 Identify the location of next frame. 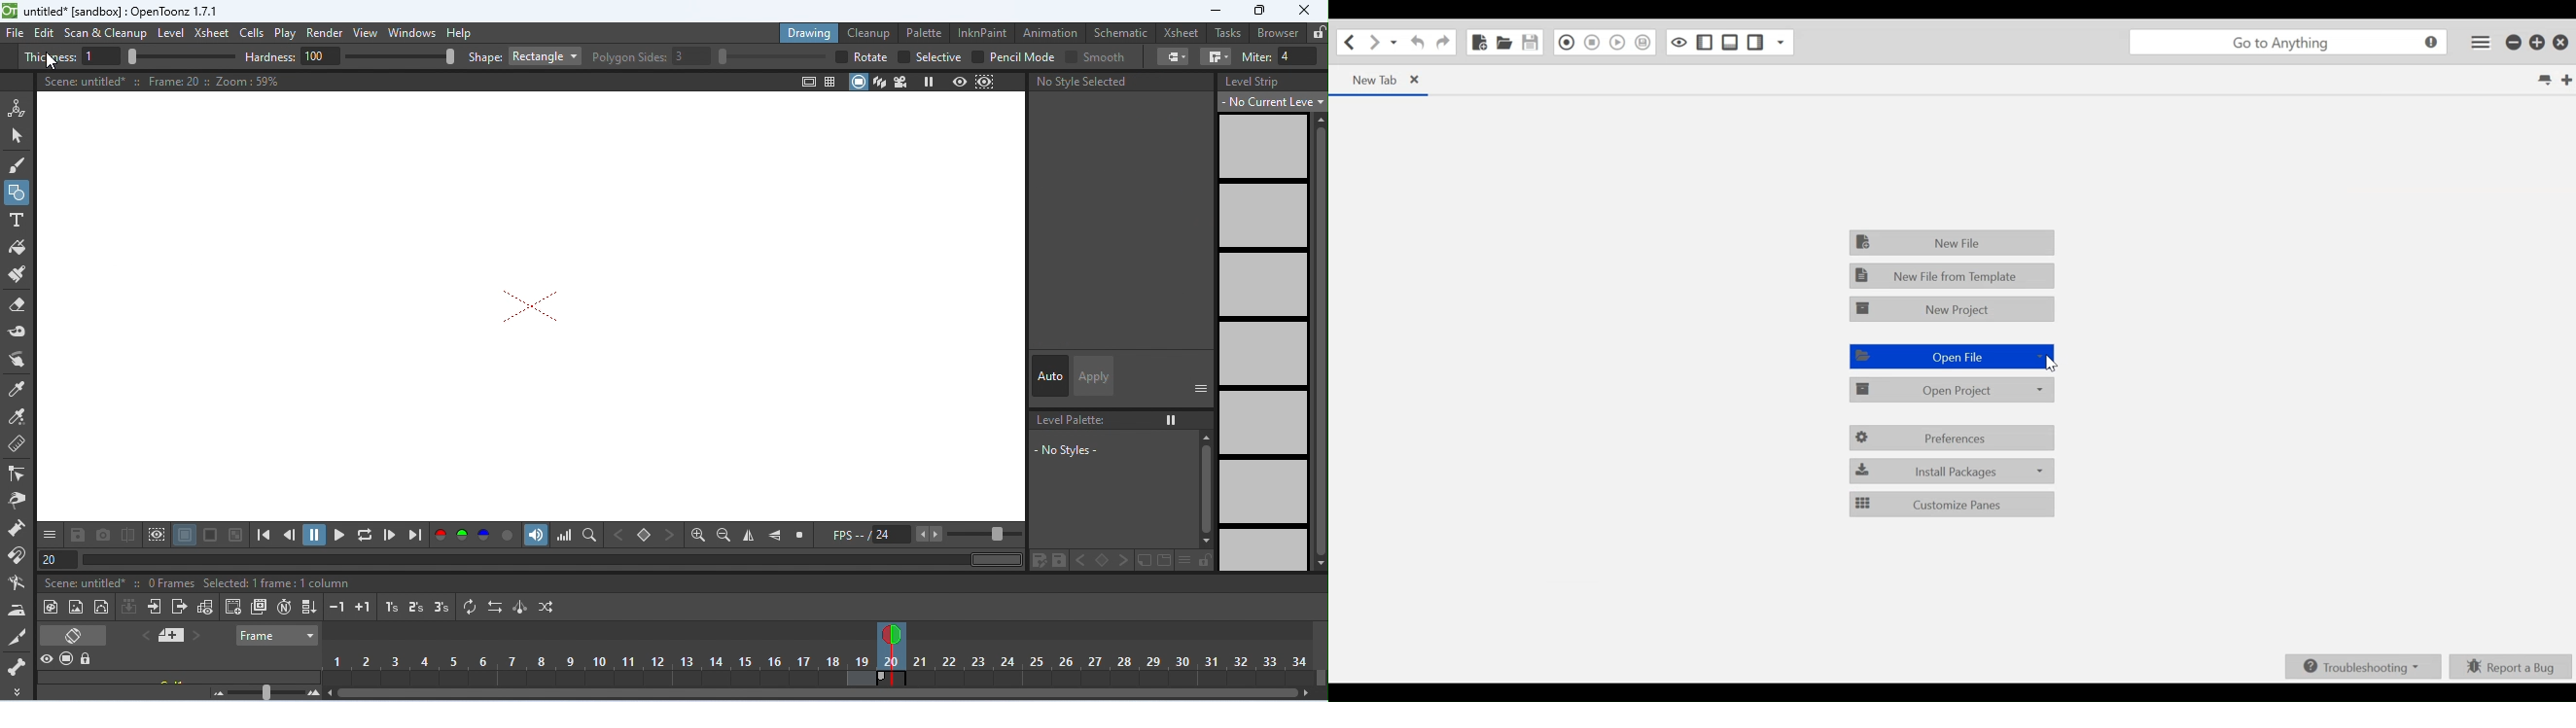
(389, 535).